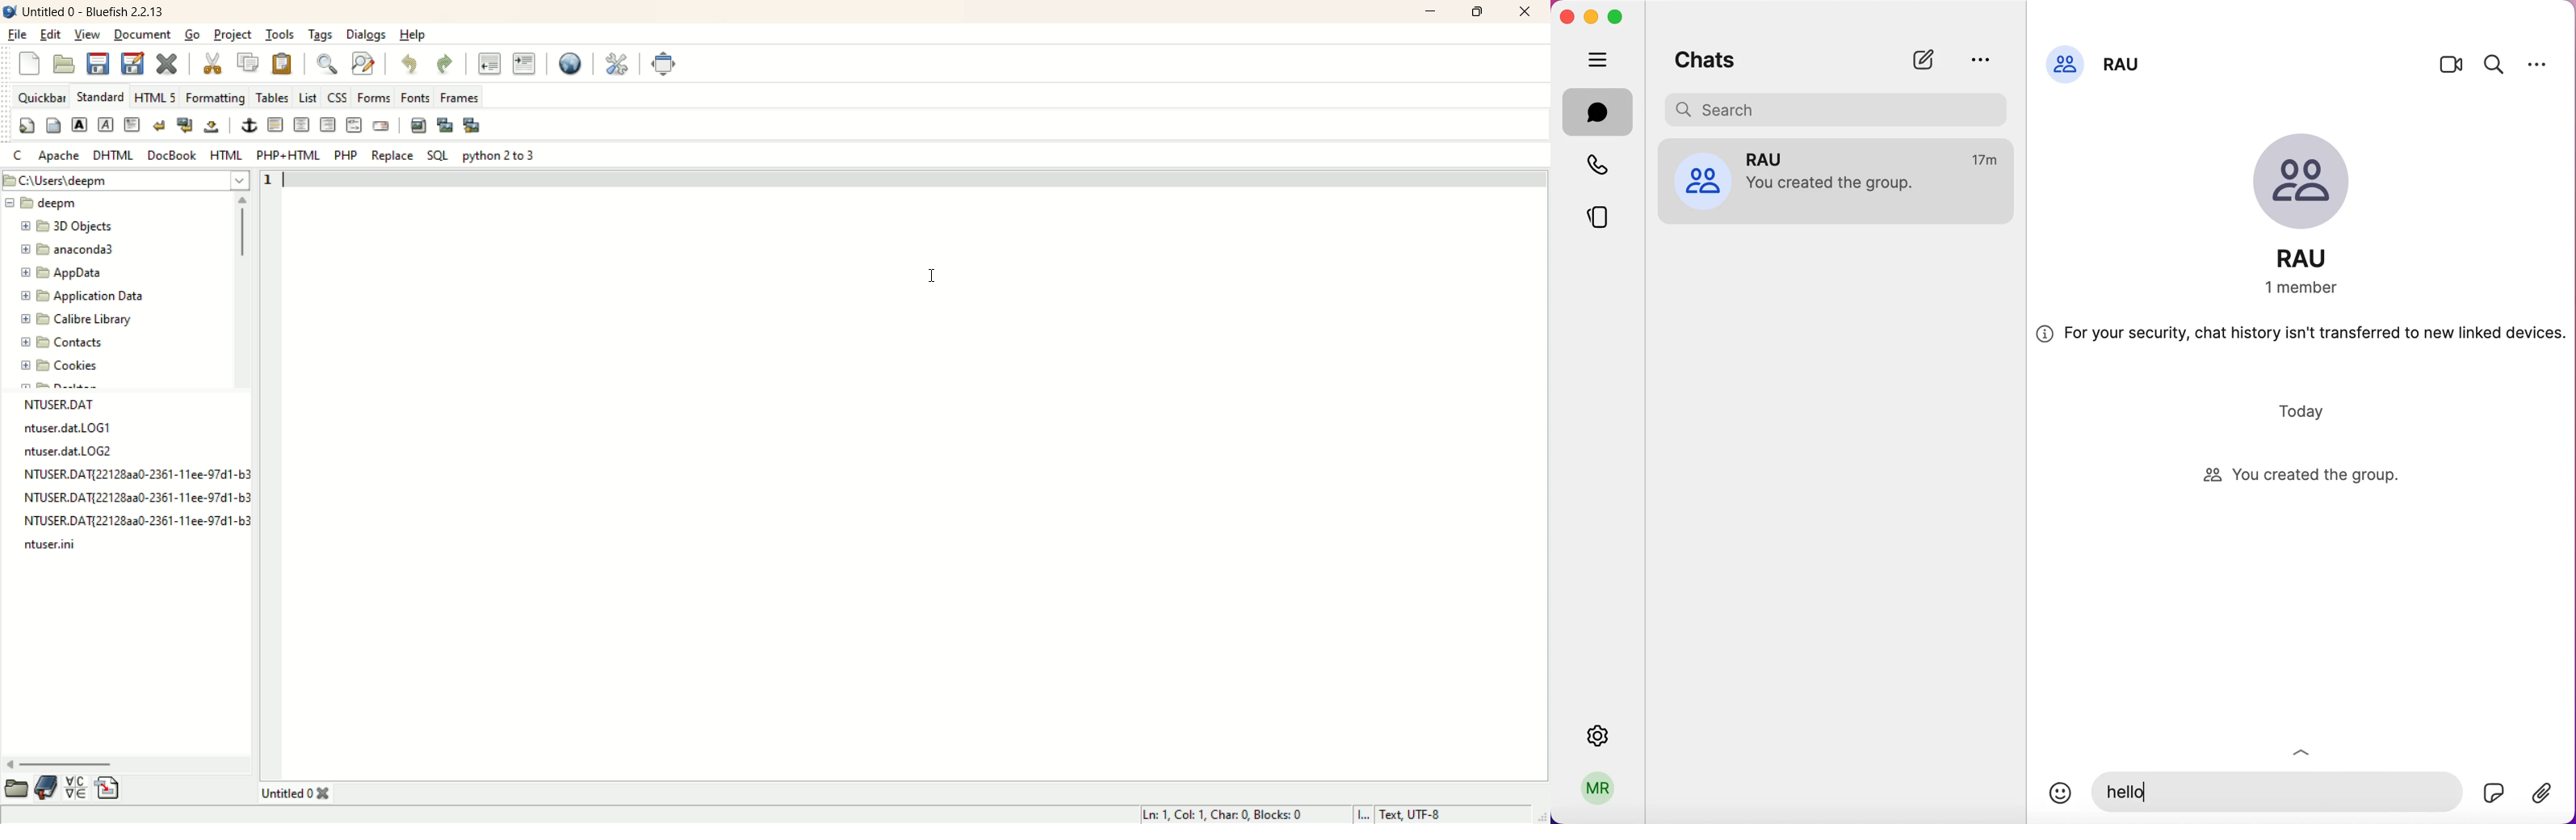  What do you see at coordinates (288, 155) in the screenshot?
I see `PHP+HTML` at bounding box center [288, 155].